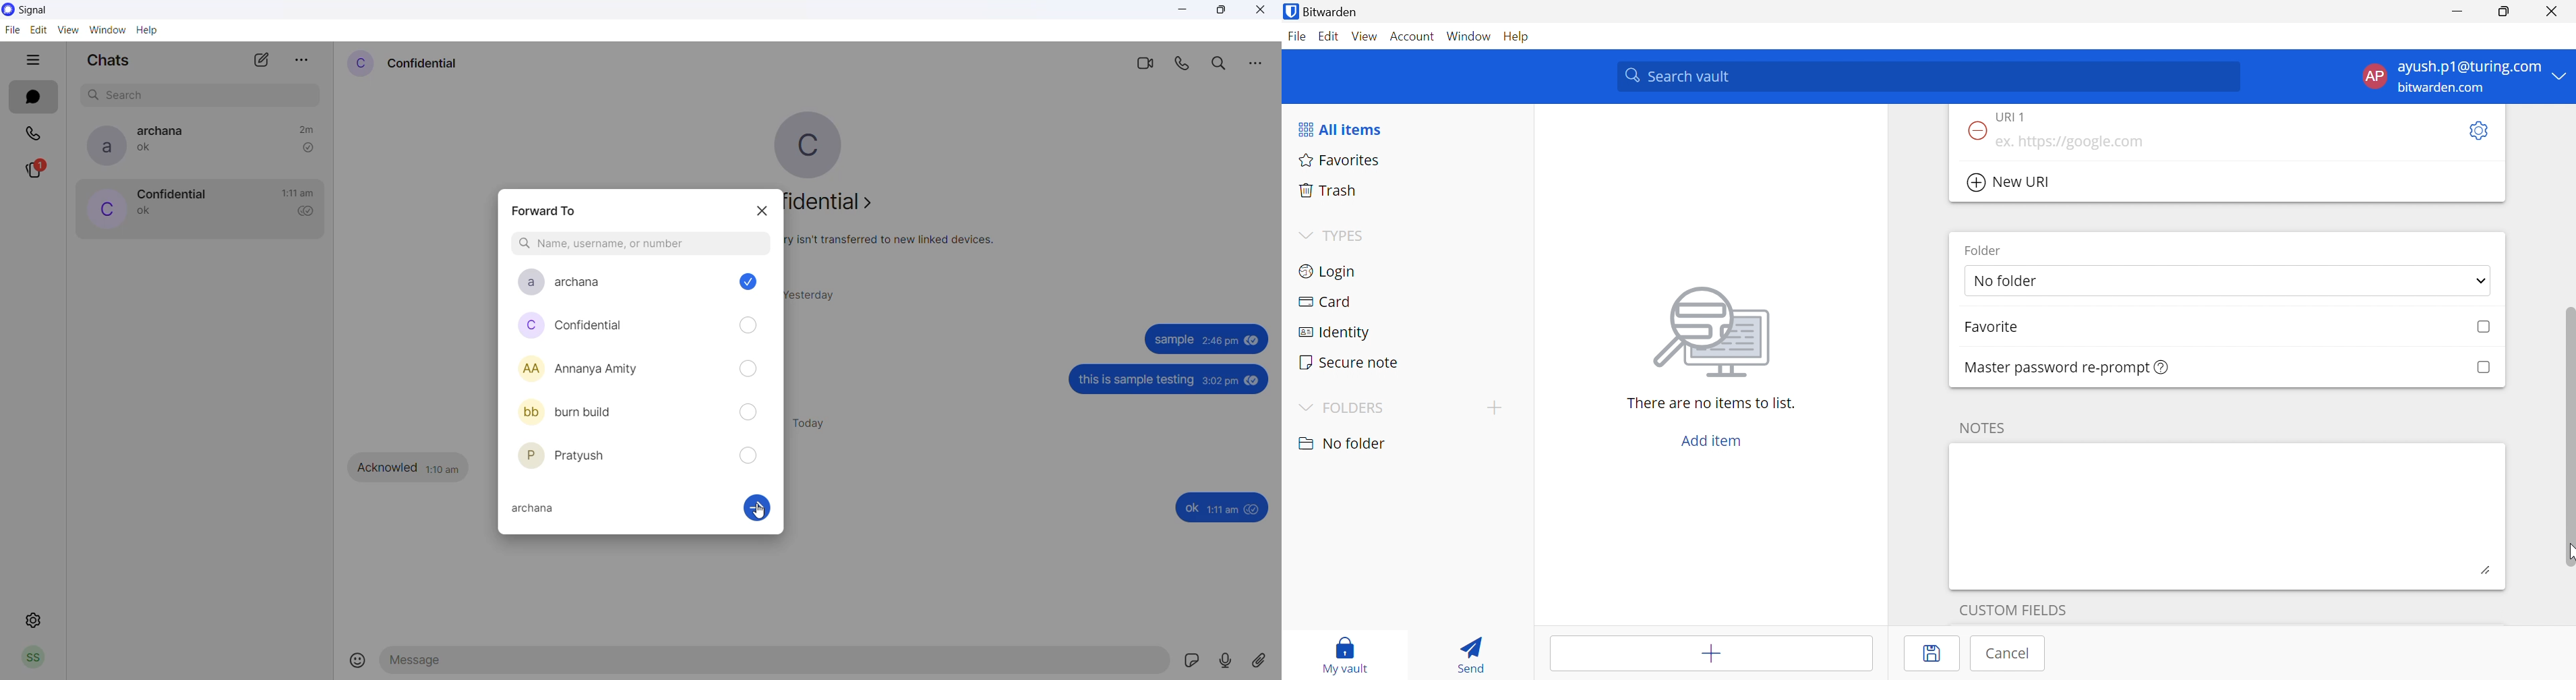 The width and height of the screenshot is (2576, 700). Describe the element at coordinates (2010, 183) in the screenshot. I see `New URI` at that location.